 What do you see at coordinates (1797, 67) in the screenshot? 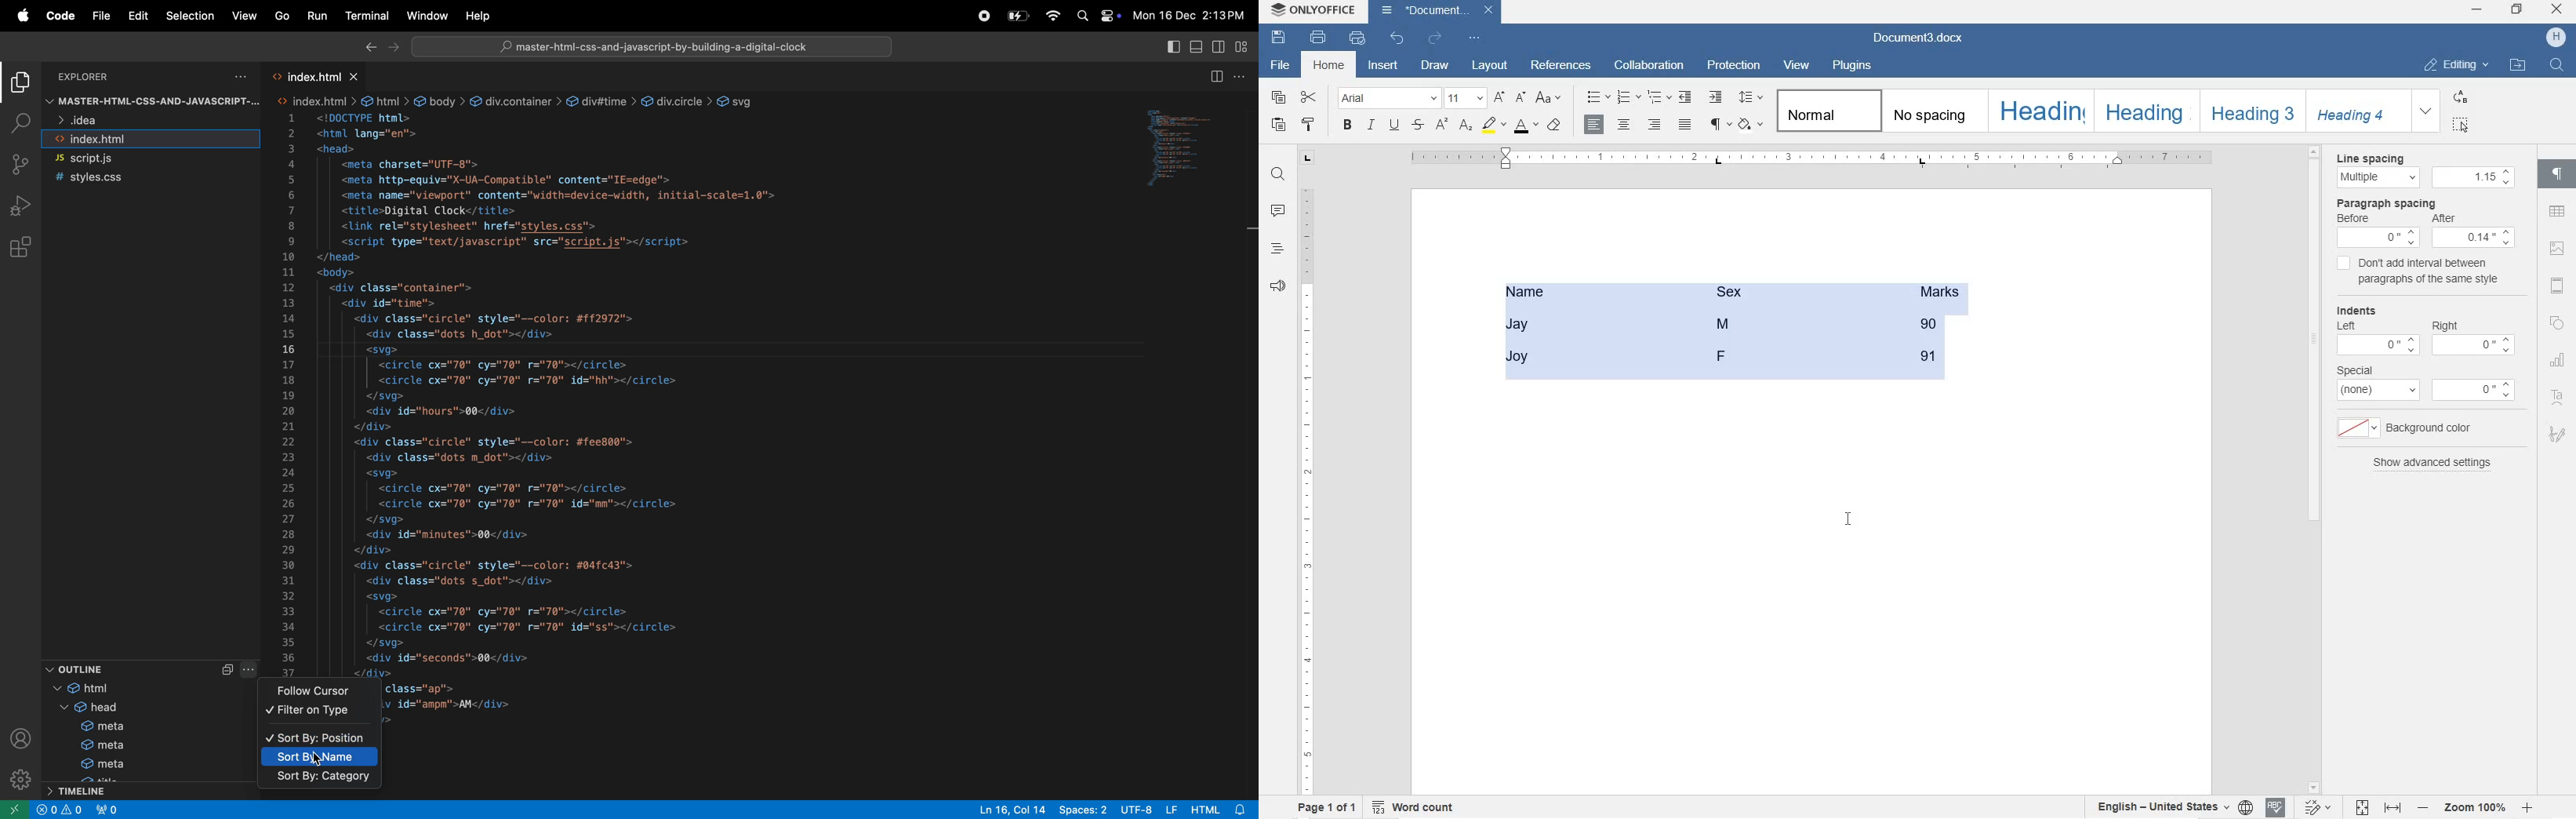
I see `VIEW` at bounding box center [1797, 67].